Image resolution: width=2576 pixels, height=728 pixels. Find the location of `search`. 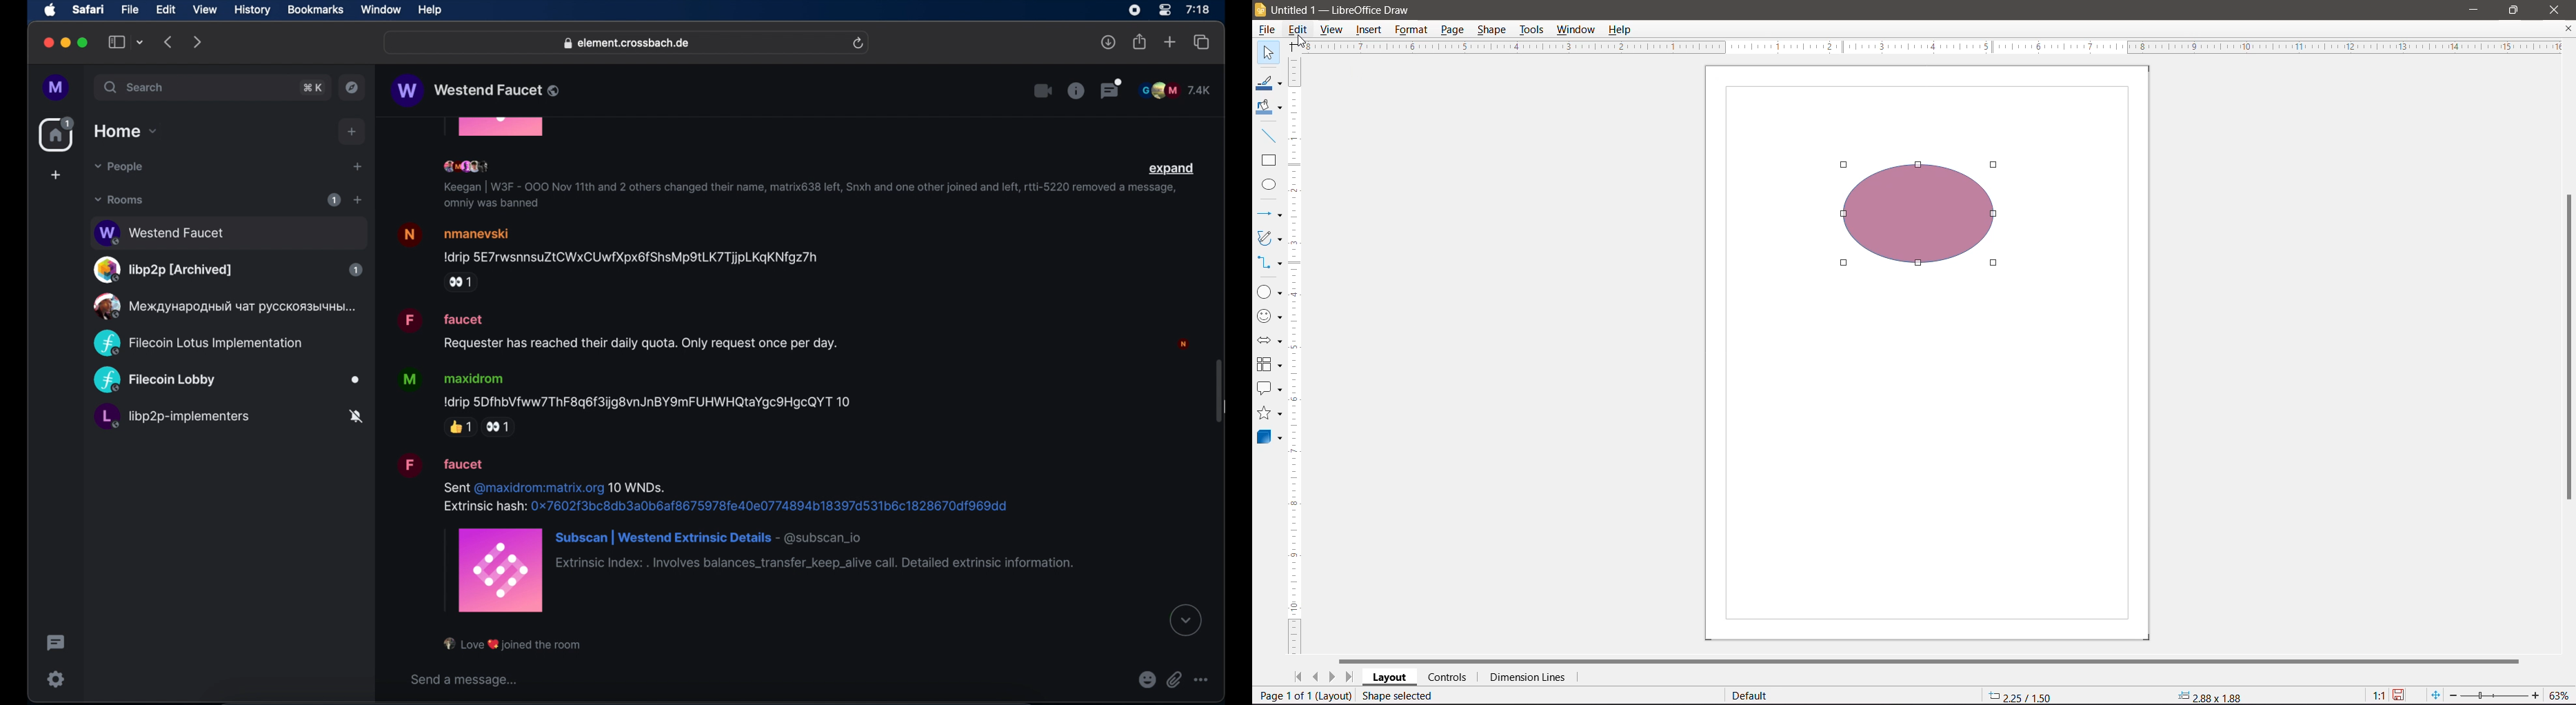

search is located at coordinates (135, 87).